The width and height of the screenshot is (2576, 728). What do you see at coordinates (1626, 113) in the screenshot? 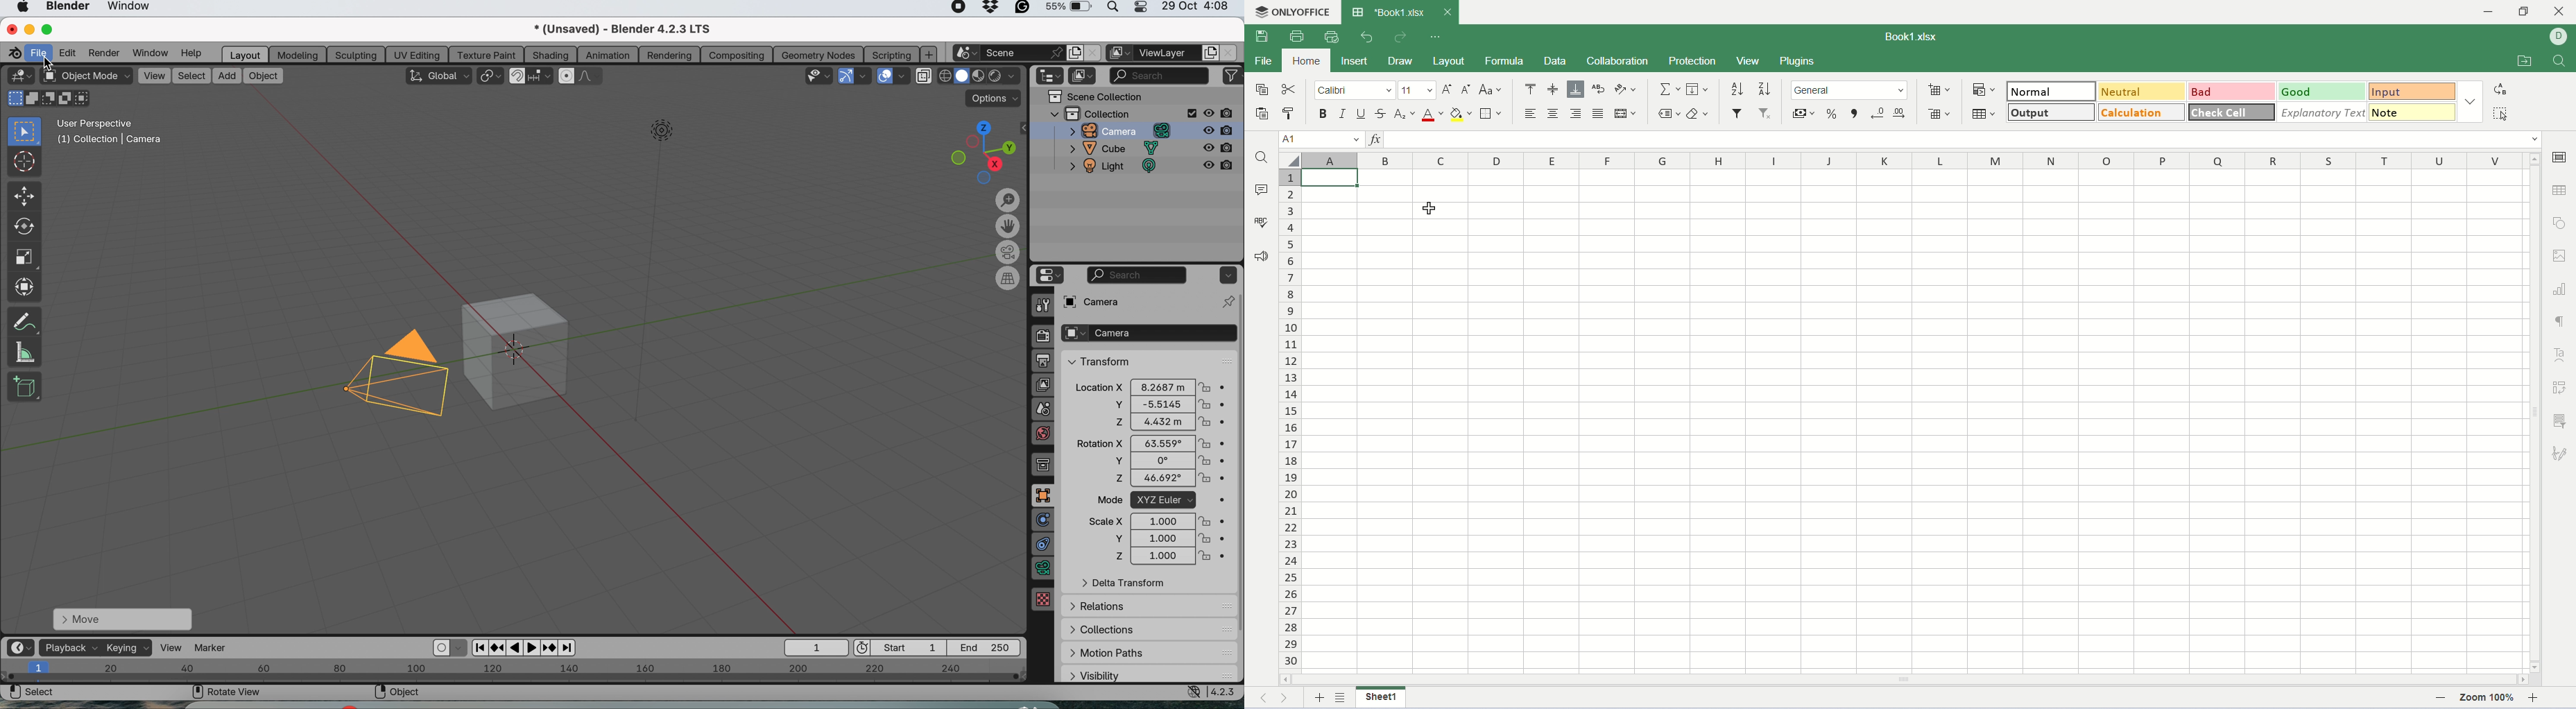
I see `merge and center` at bounding box center [1626, 113].